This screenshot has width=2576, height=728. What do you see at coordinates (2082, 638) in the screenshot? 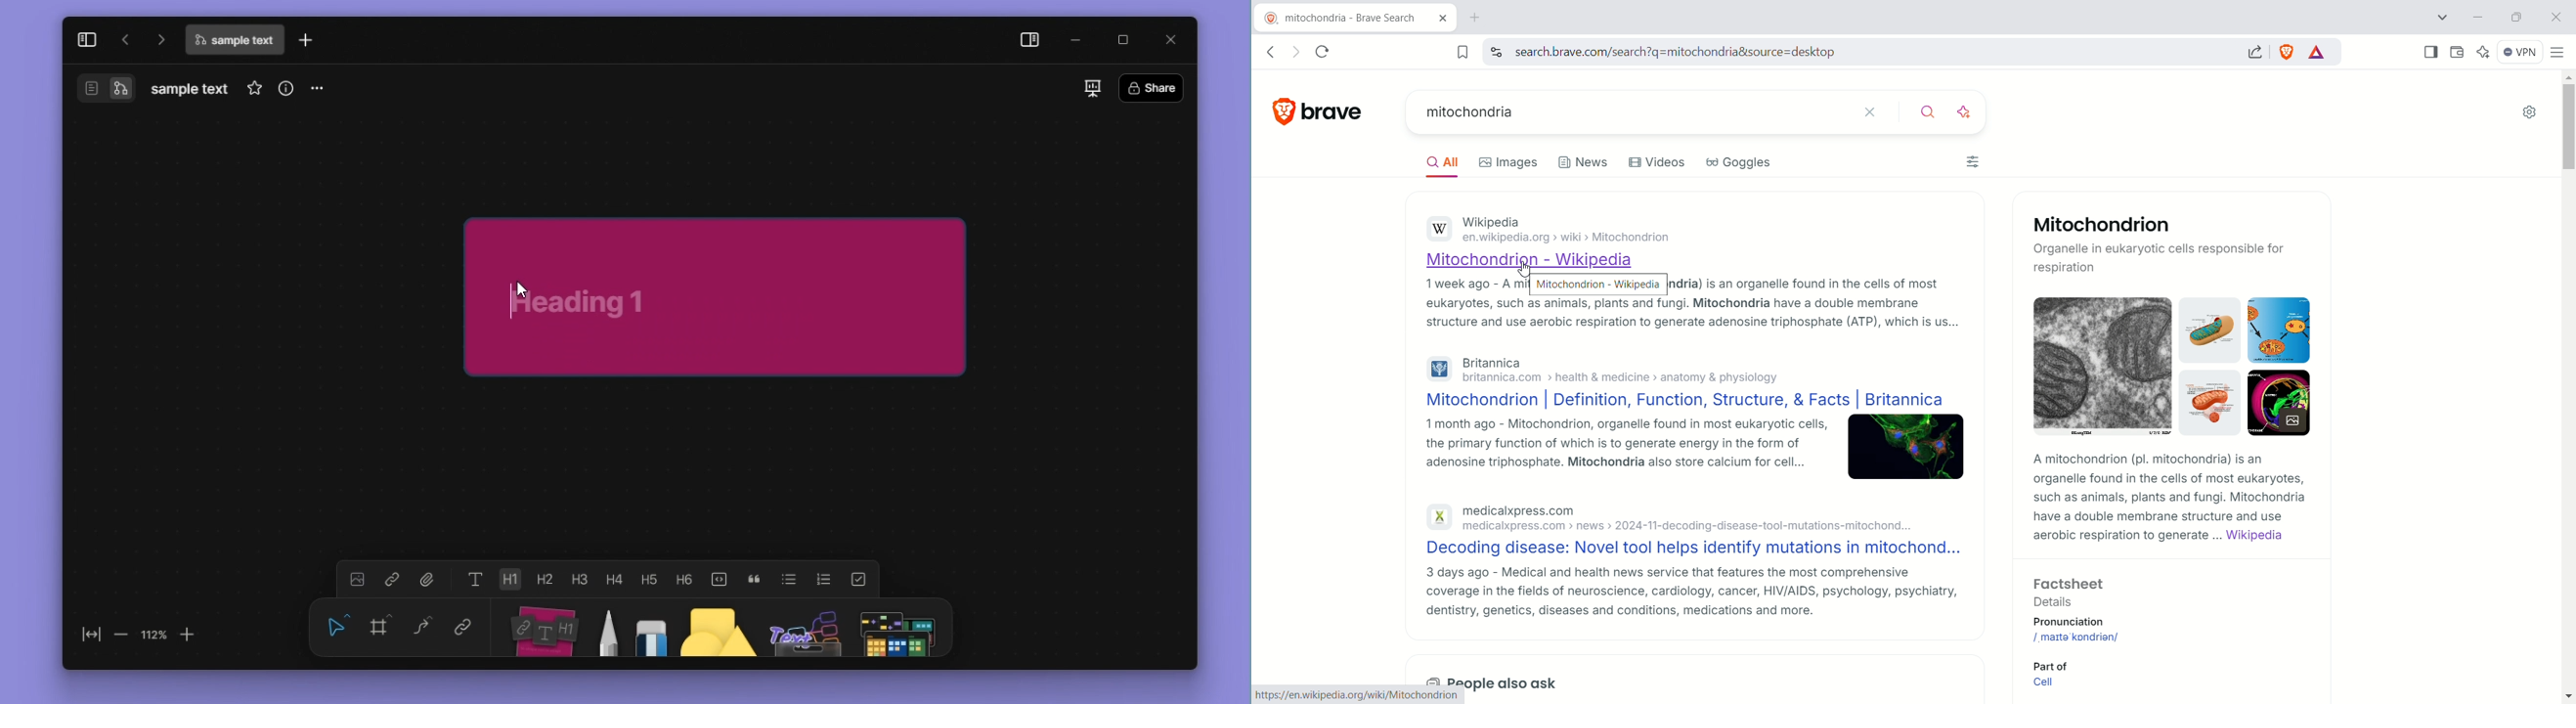
I see `mitochondrion` at bounding box center [2082, 638].